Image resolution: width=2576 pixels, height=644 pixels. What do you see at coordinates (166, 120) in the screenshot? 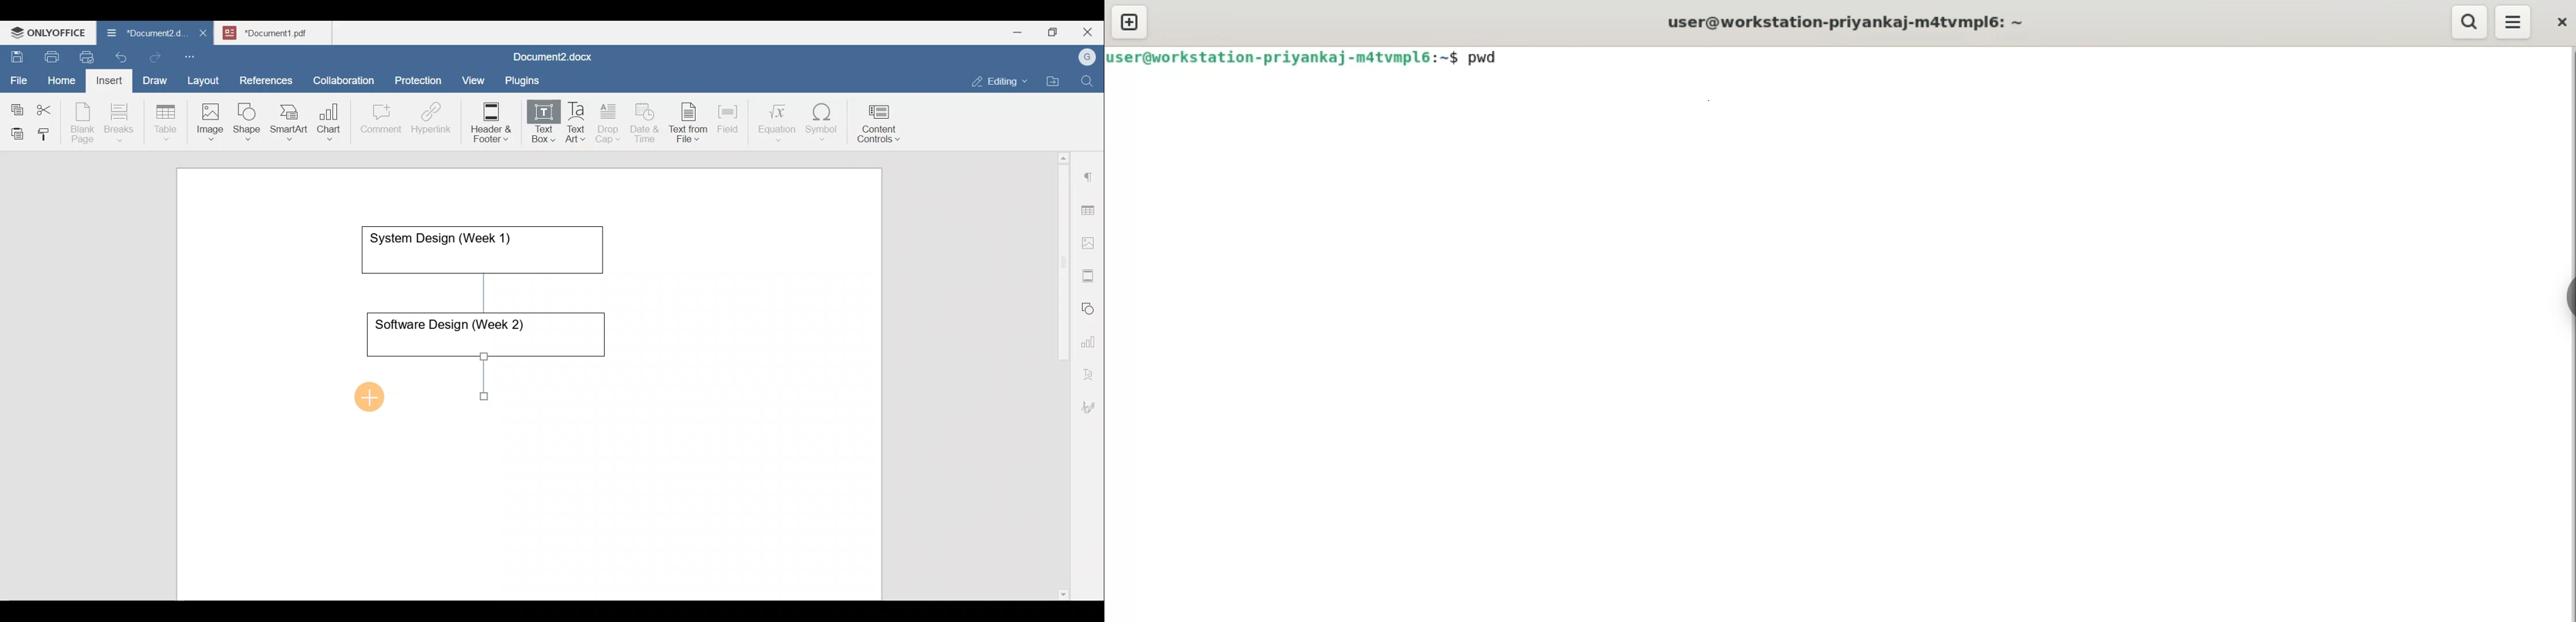
I see `Table` at bounding box center [166, 120].